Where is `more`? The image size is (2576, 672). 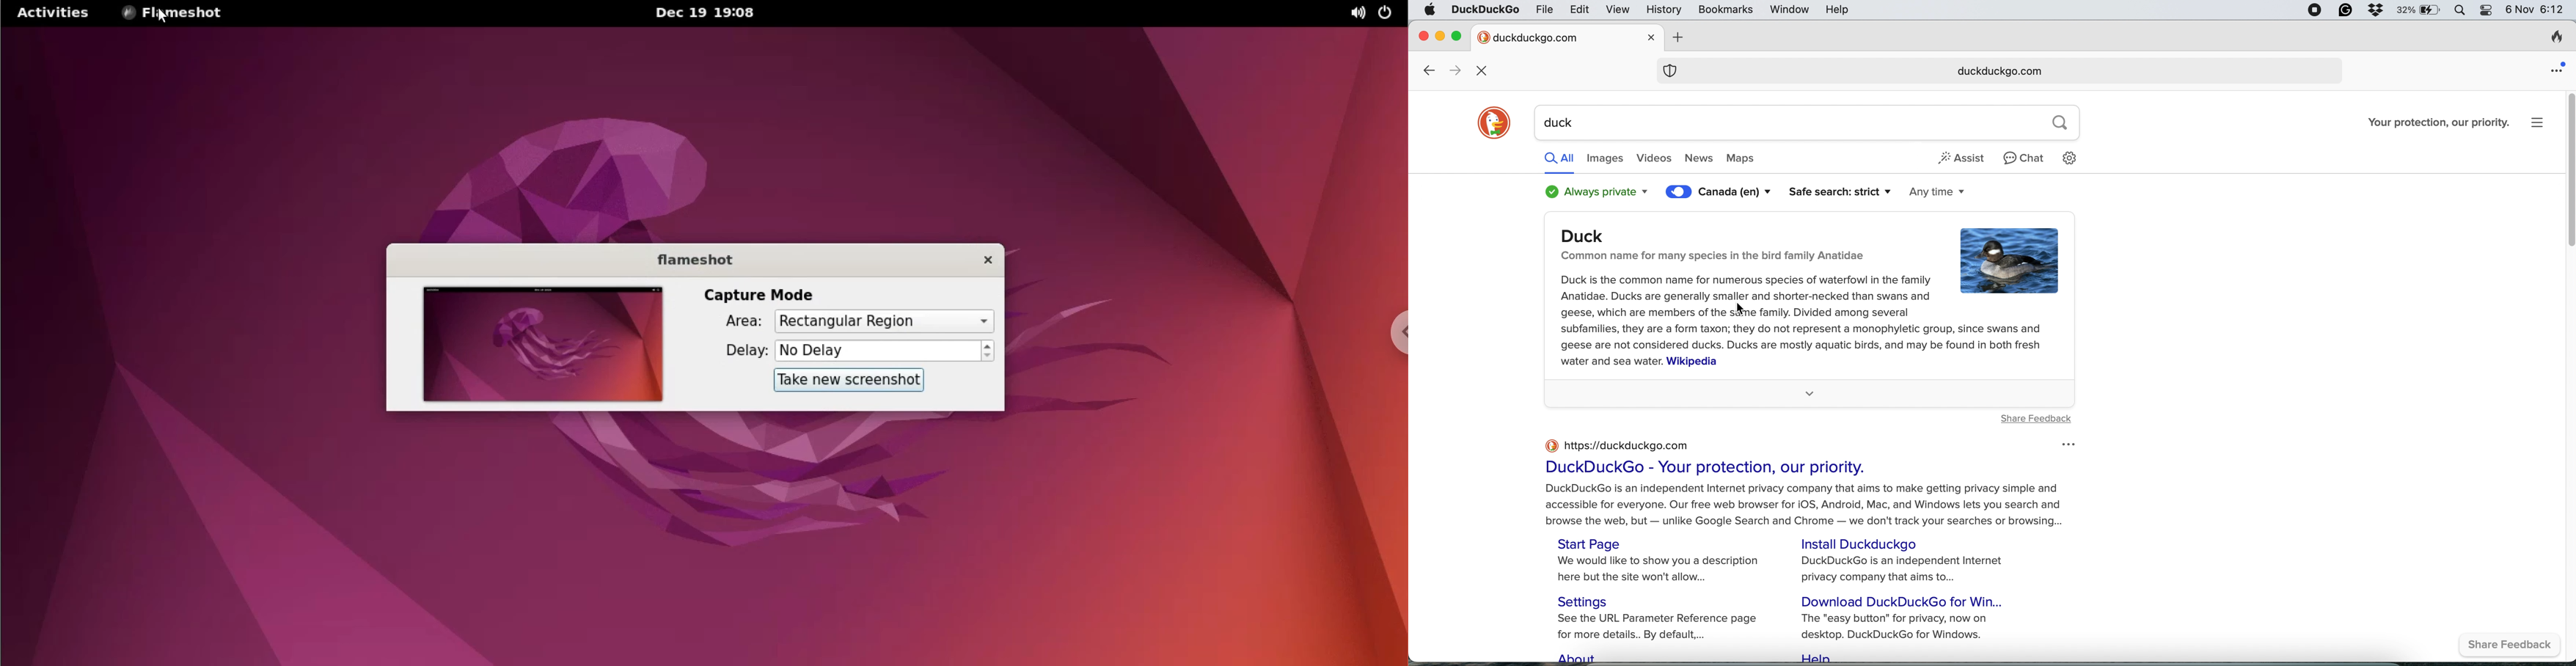 more is located at coordinates (1810, 392).